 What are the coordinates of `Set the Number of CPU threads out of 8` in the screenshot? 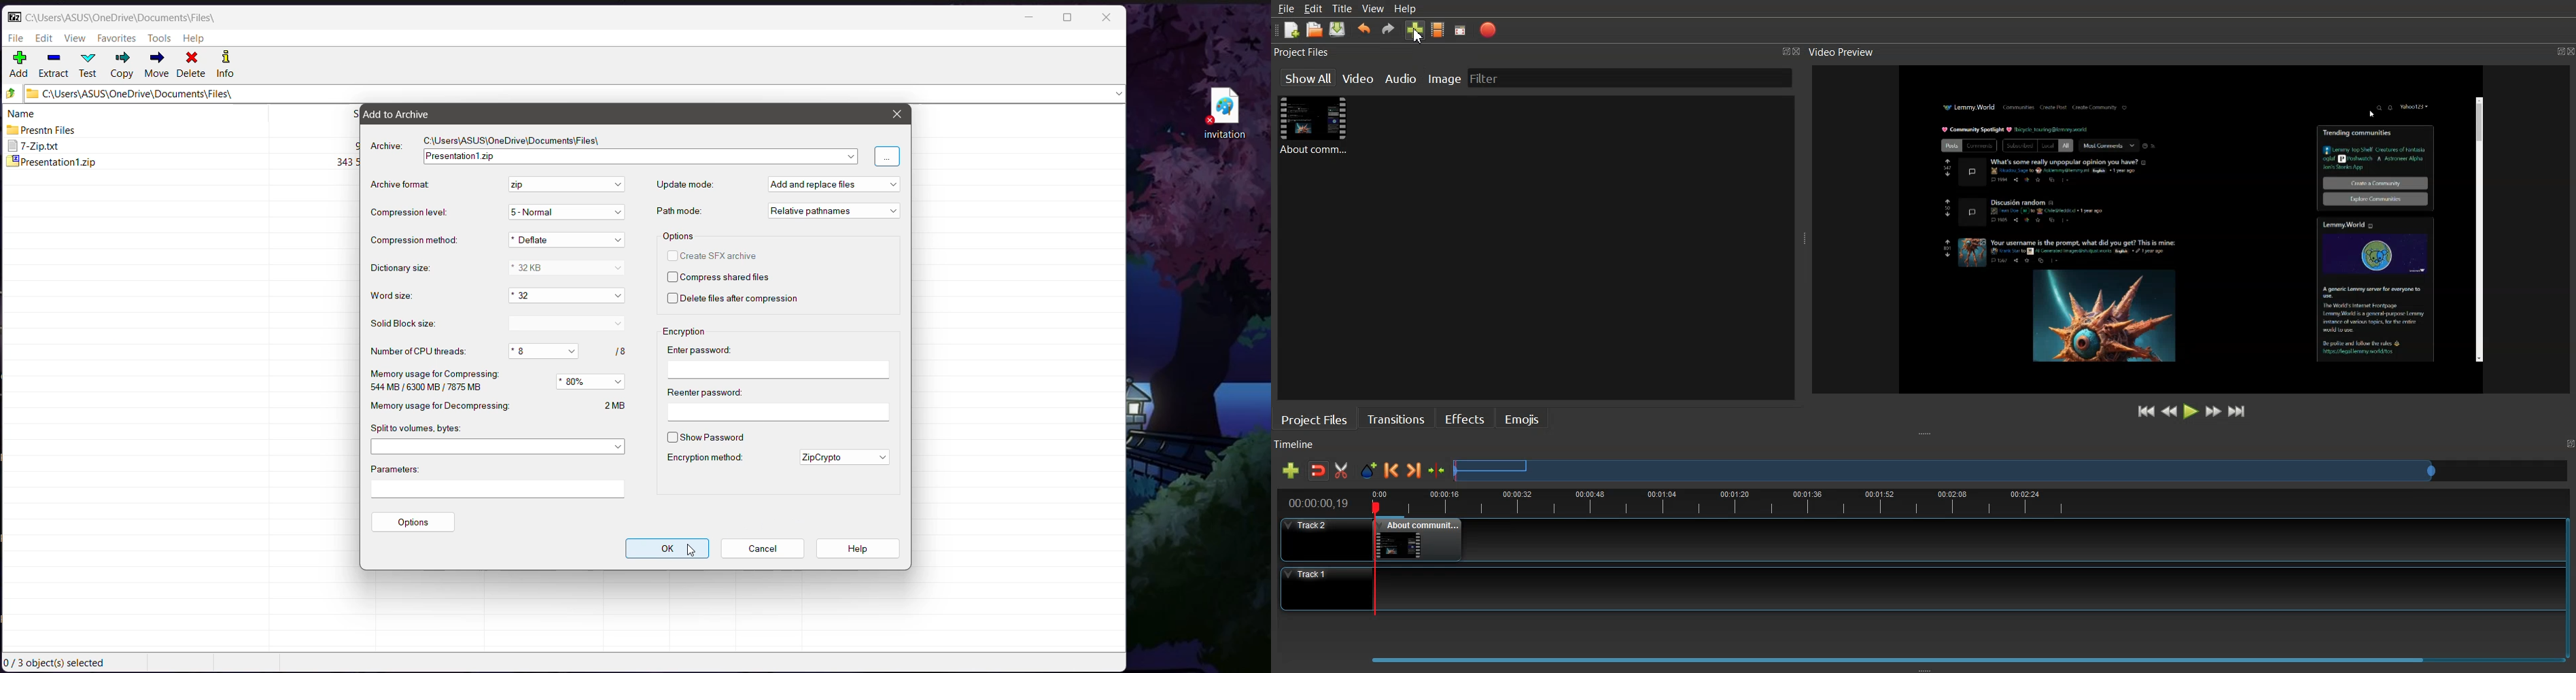 It's located at (567, 351).